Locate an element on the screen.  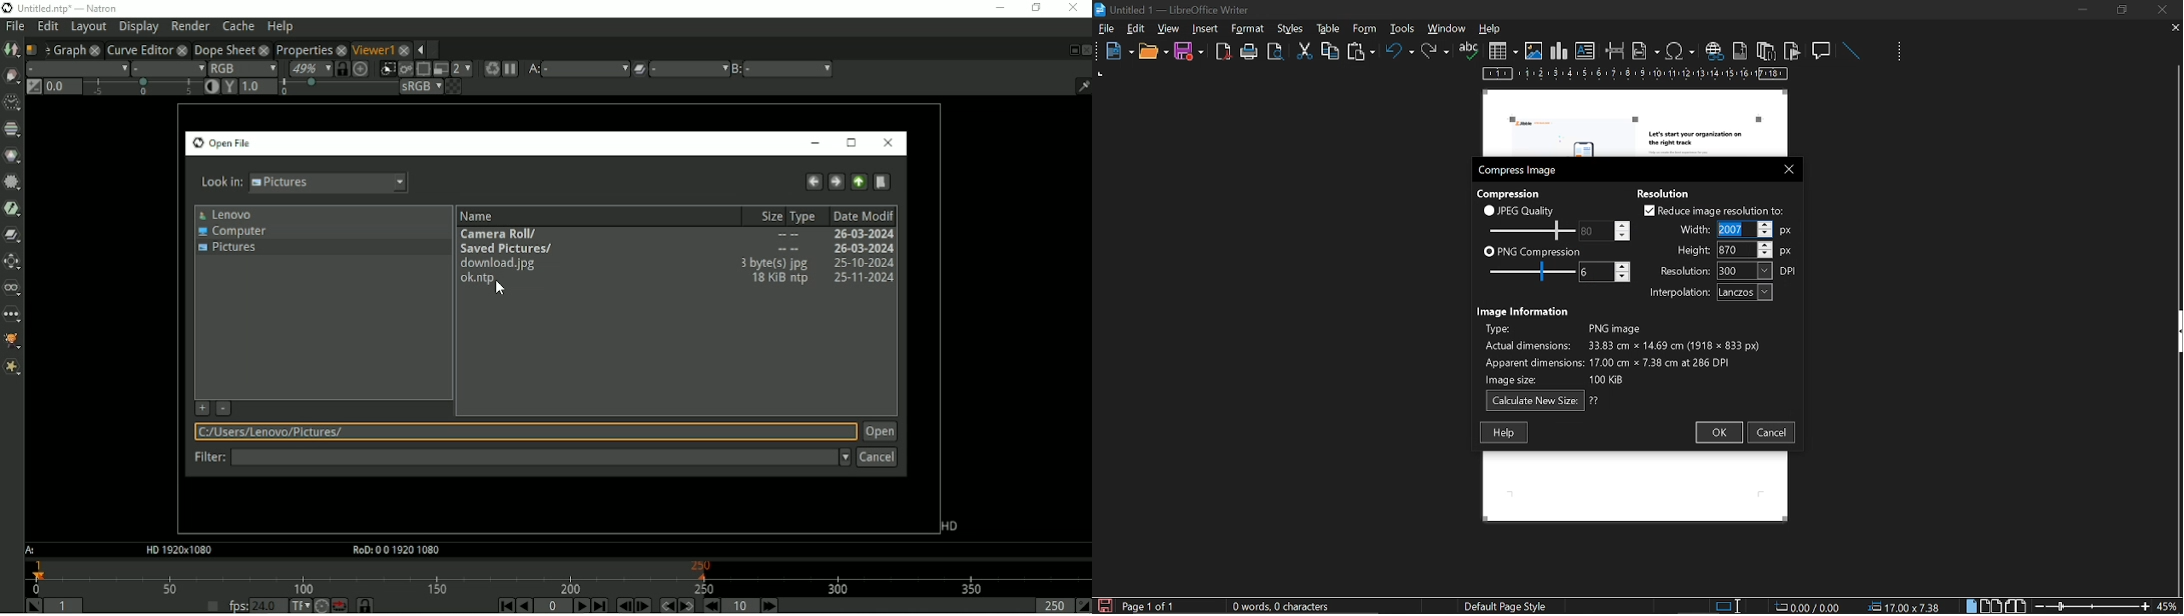
insert field is located at coordinates (1646, 50).